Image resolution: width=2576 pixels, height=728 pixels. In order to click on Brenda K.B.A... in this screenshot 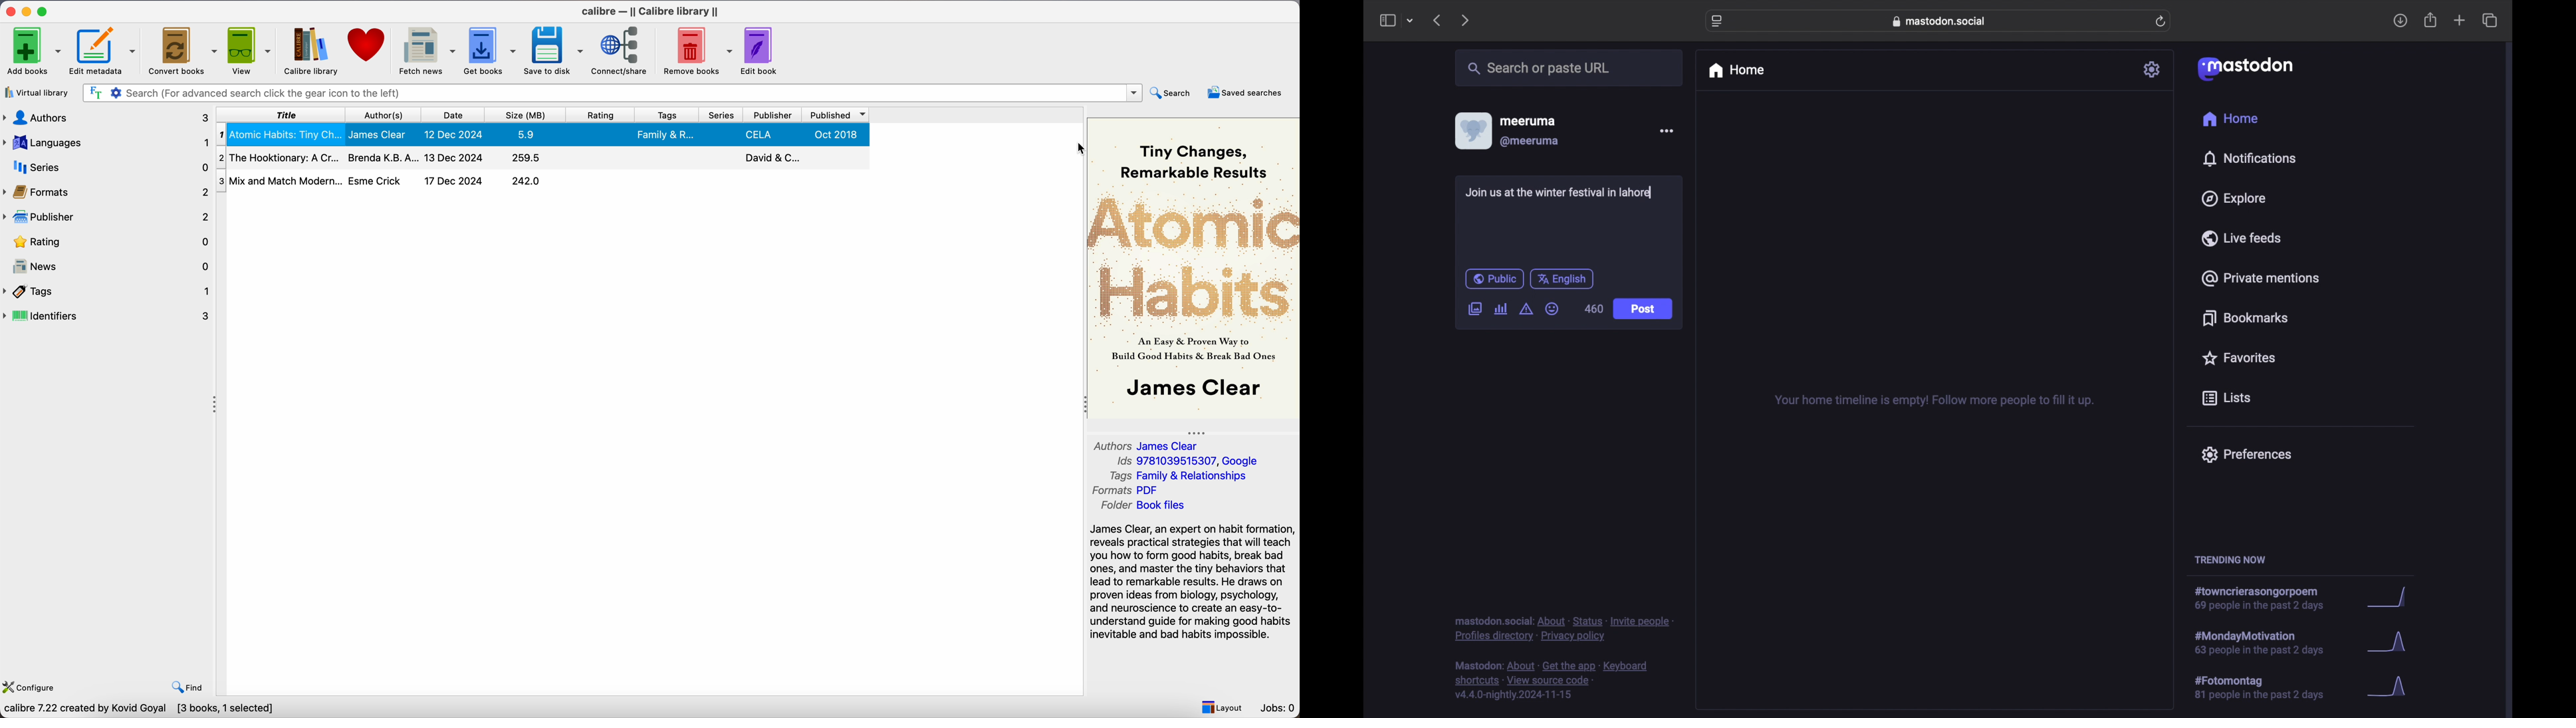, I will do `click(382, 158)`.